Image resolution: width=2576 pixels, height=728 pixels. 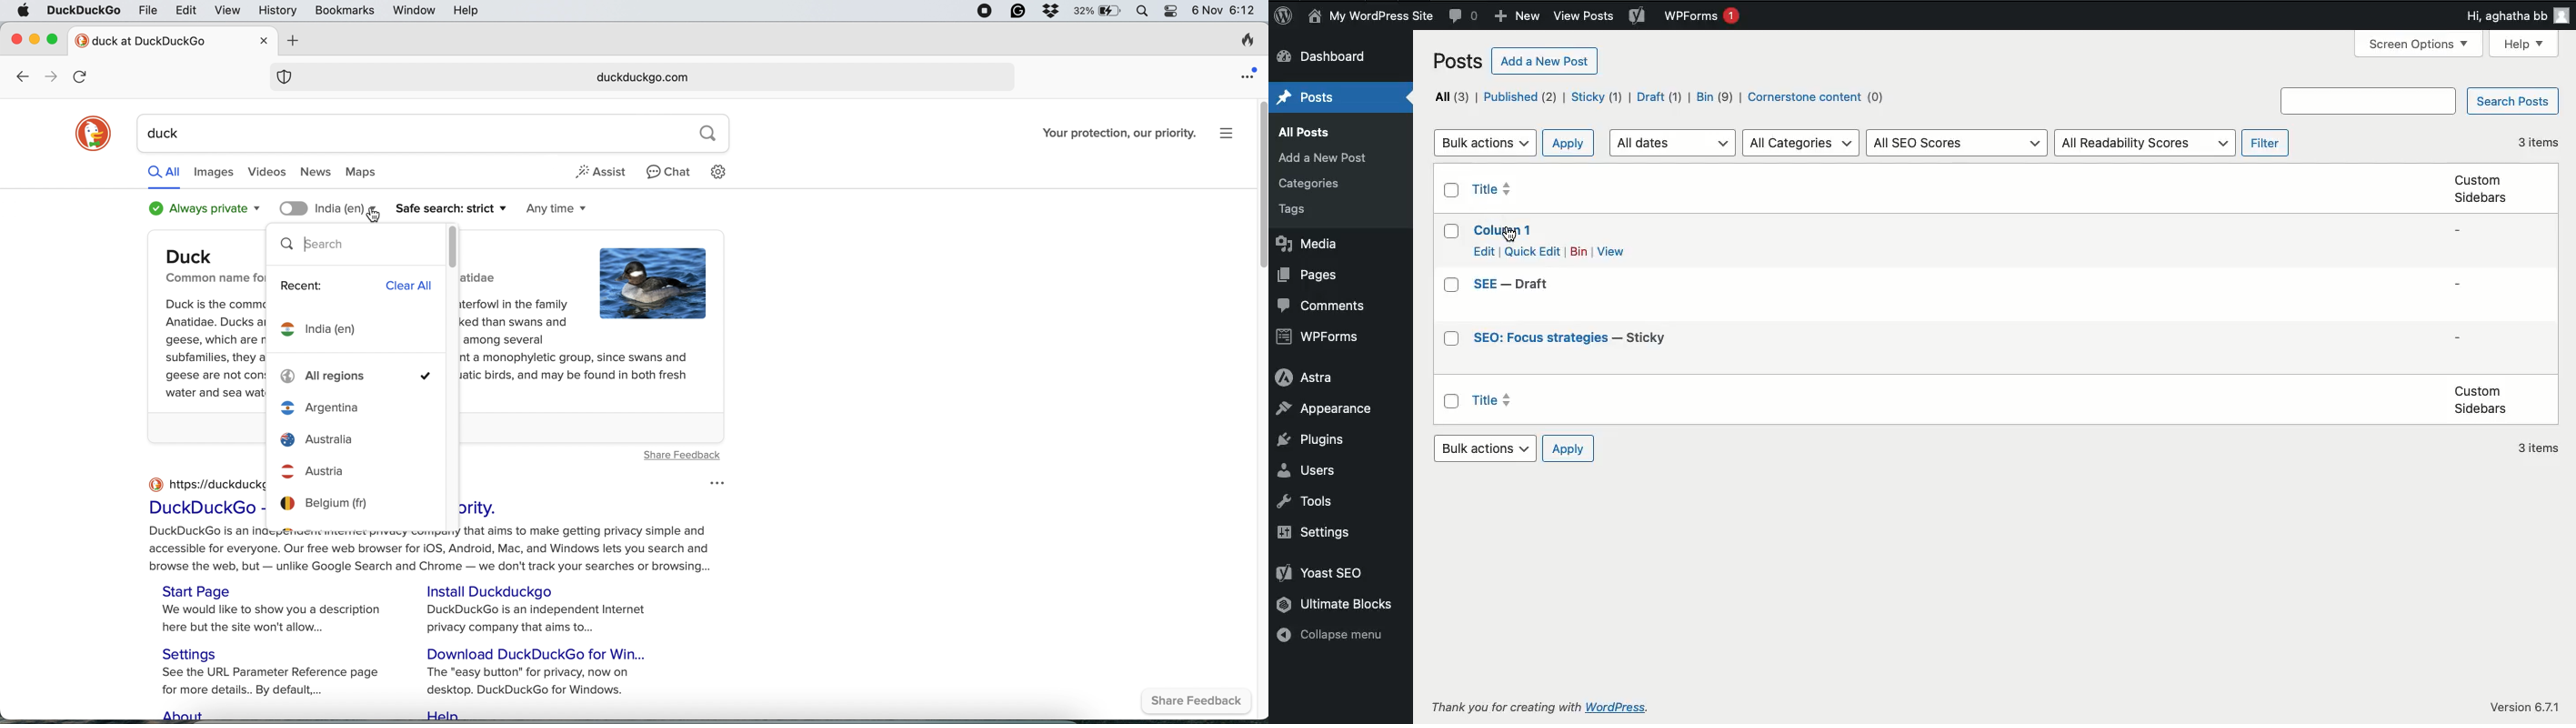 What do you see at coordinates (1639, 16) in the screenshot?
I see `Yoast` at bounding box center [1639, 16].